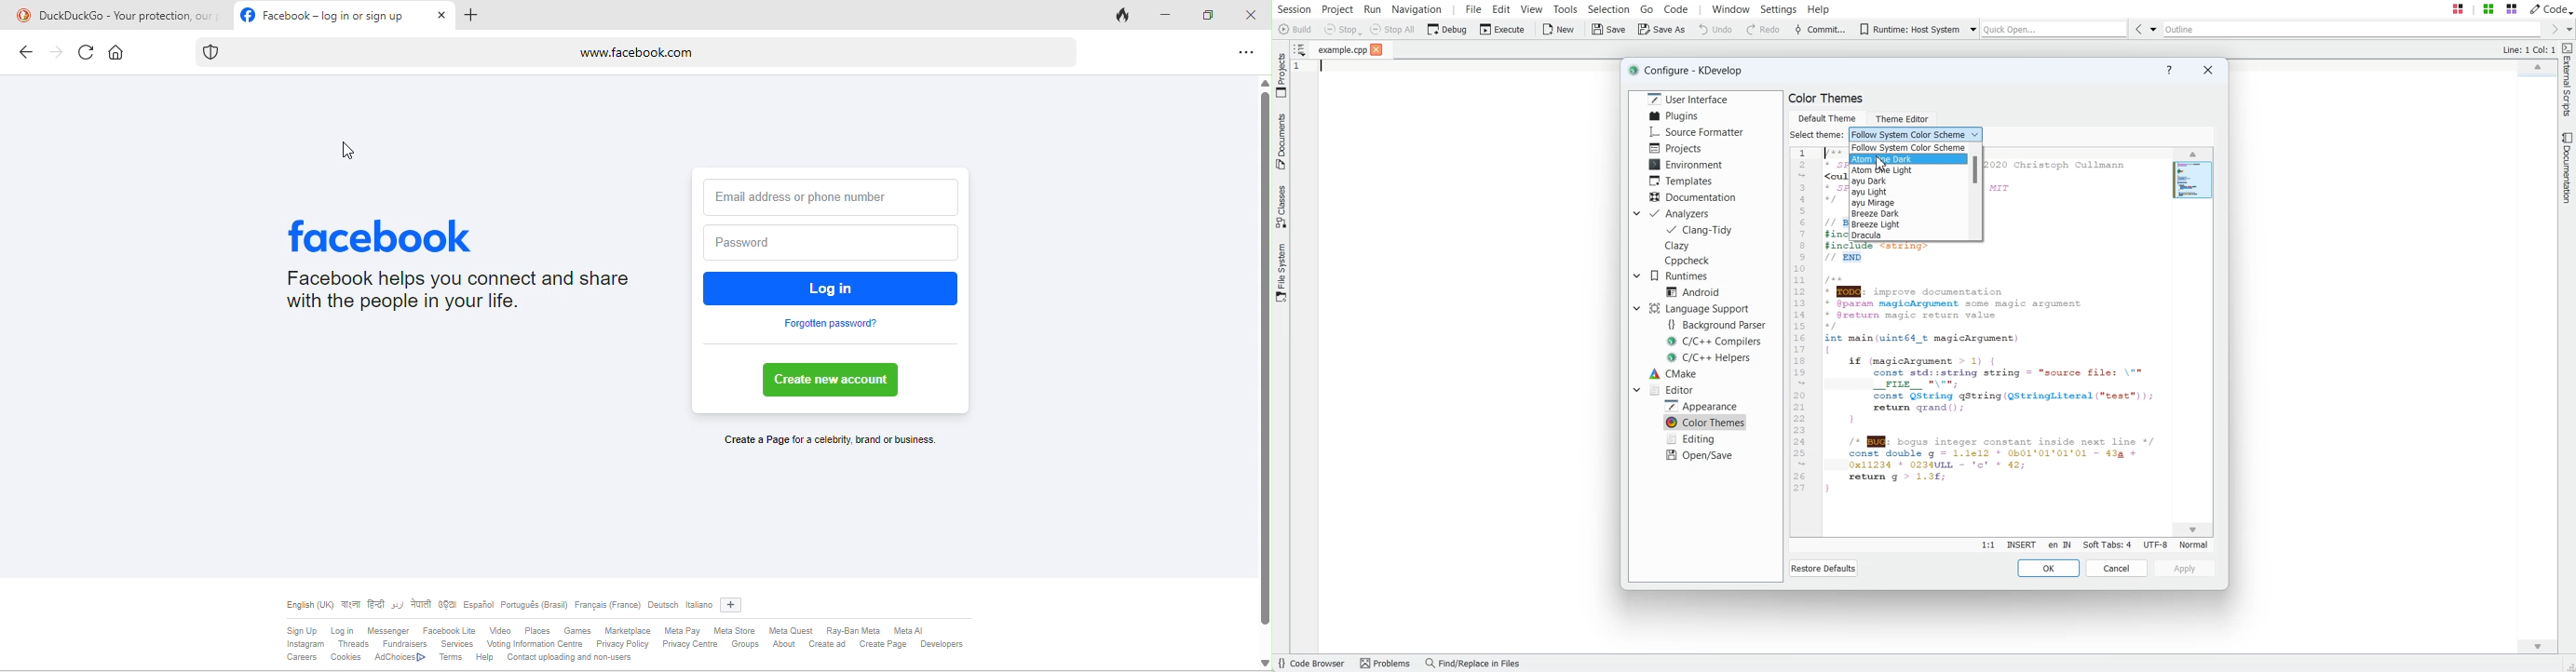 The height and width of the screenshot is (672, 2576). I want to click on duckduckgo logo, so click(20, 17).